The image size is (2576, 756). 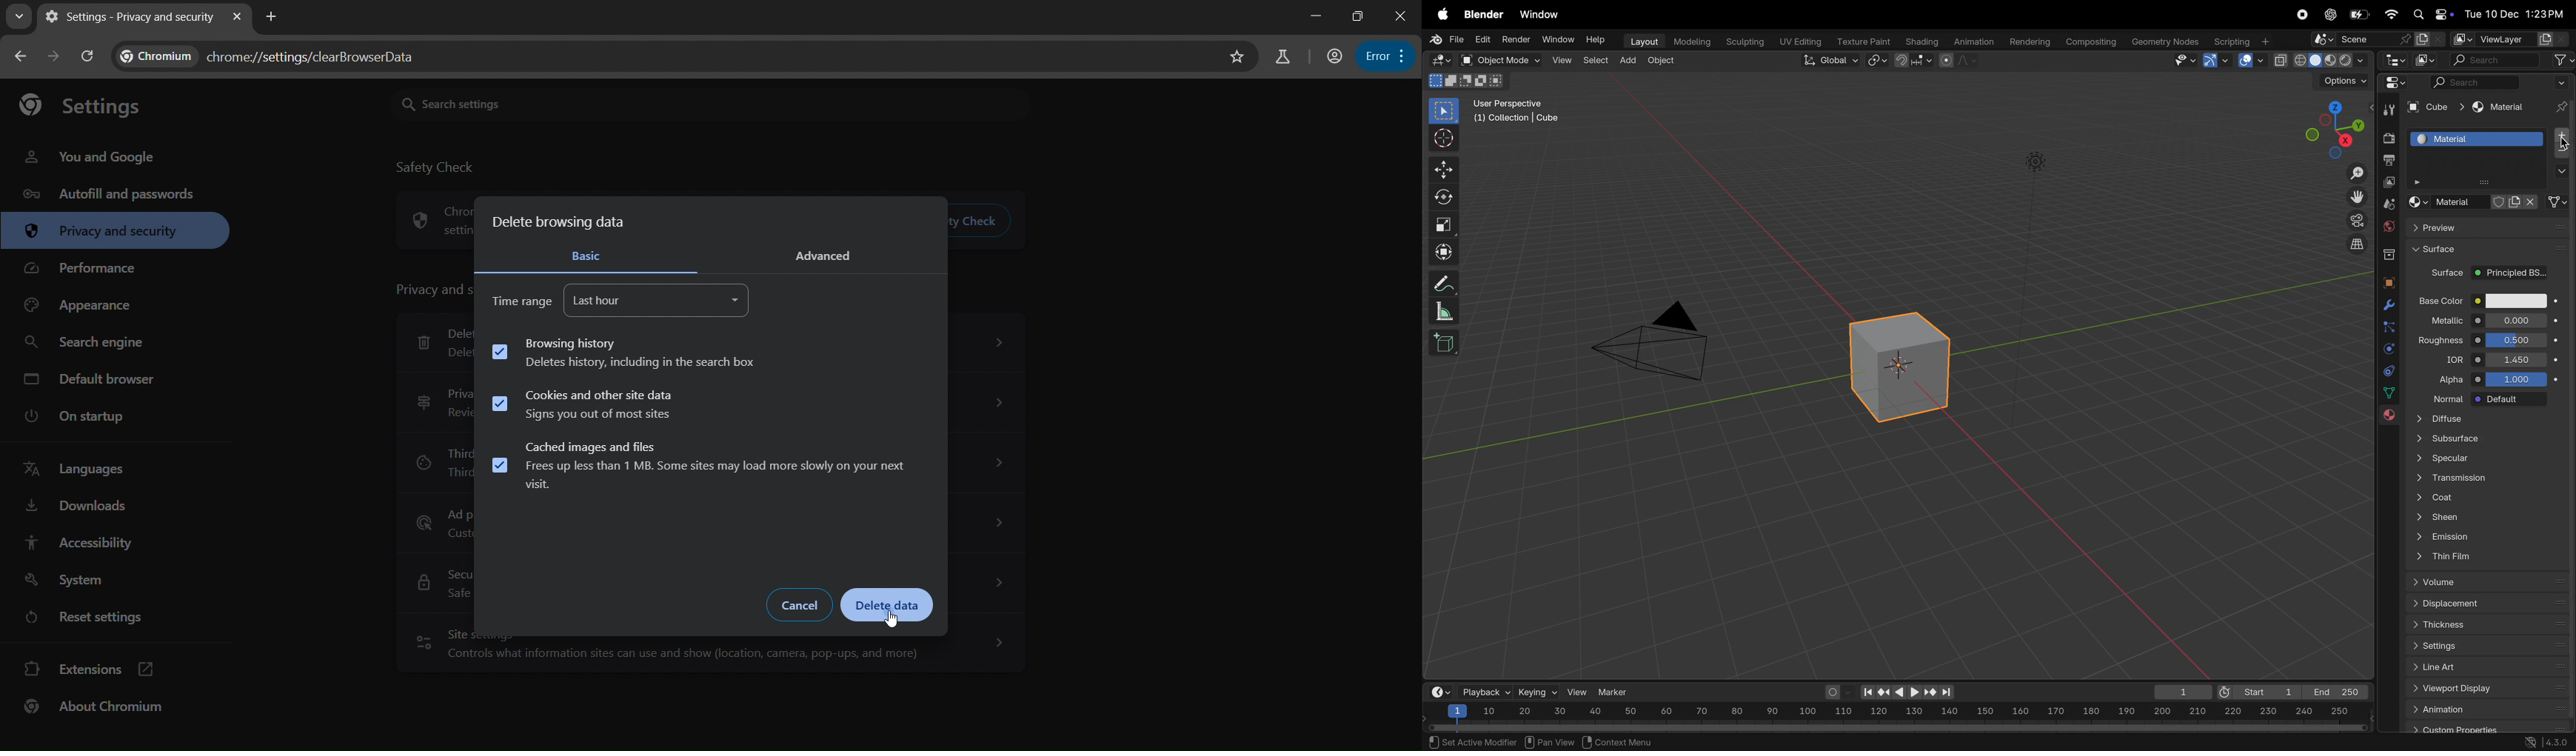 I want to click on you & google, so click(x=103, y=156).